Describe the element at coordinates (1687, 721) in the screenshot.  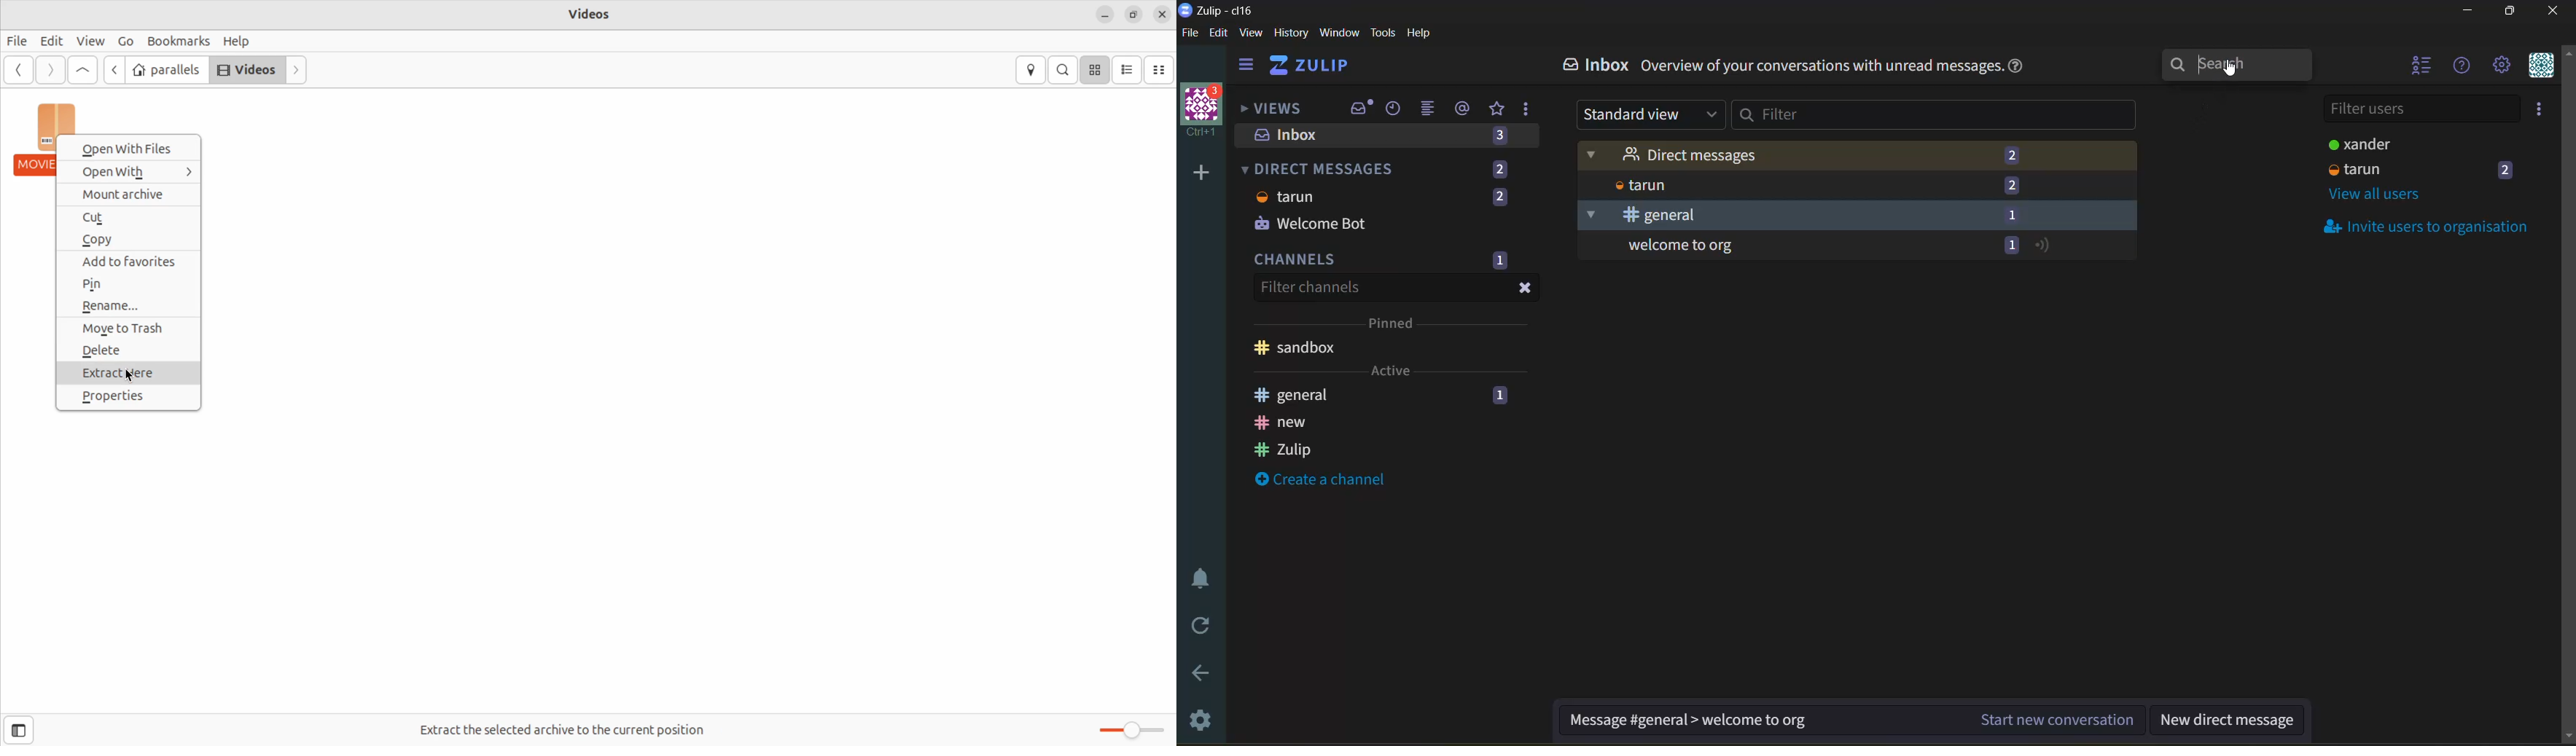
I see `Message #general > welcome to org` at that location.